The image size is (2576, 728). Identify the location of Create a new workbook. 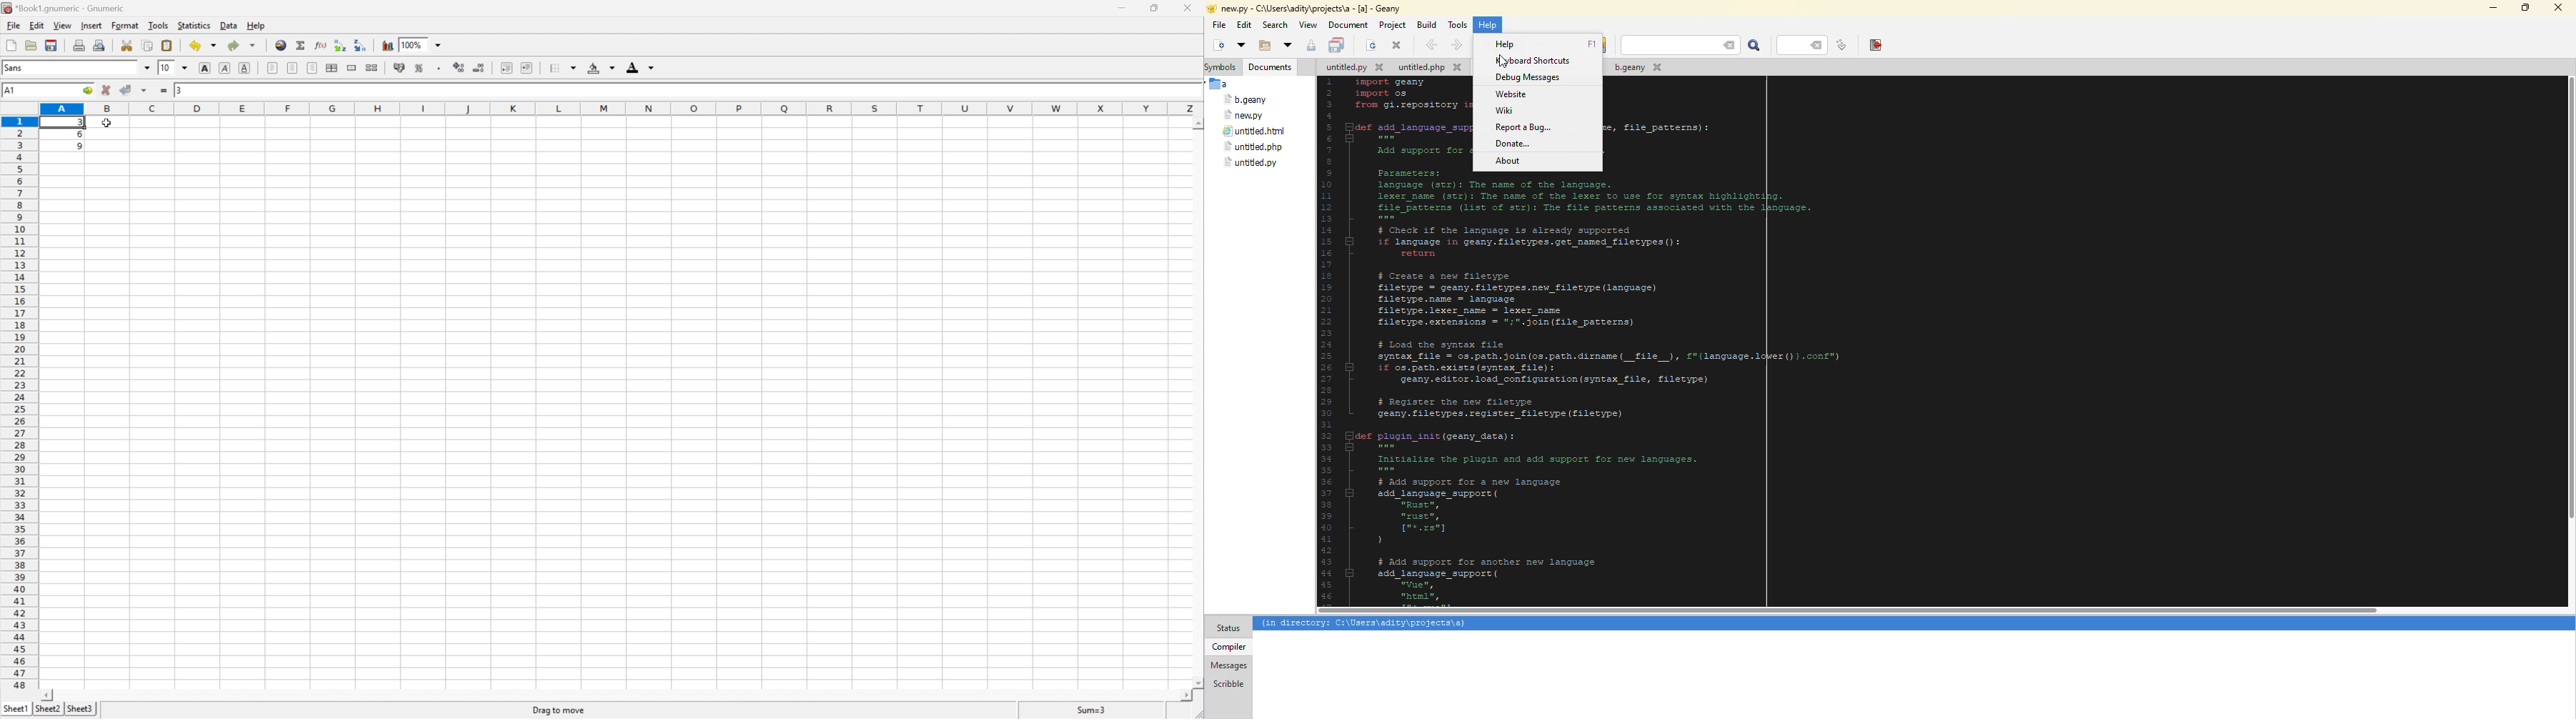
(11, 45).